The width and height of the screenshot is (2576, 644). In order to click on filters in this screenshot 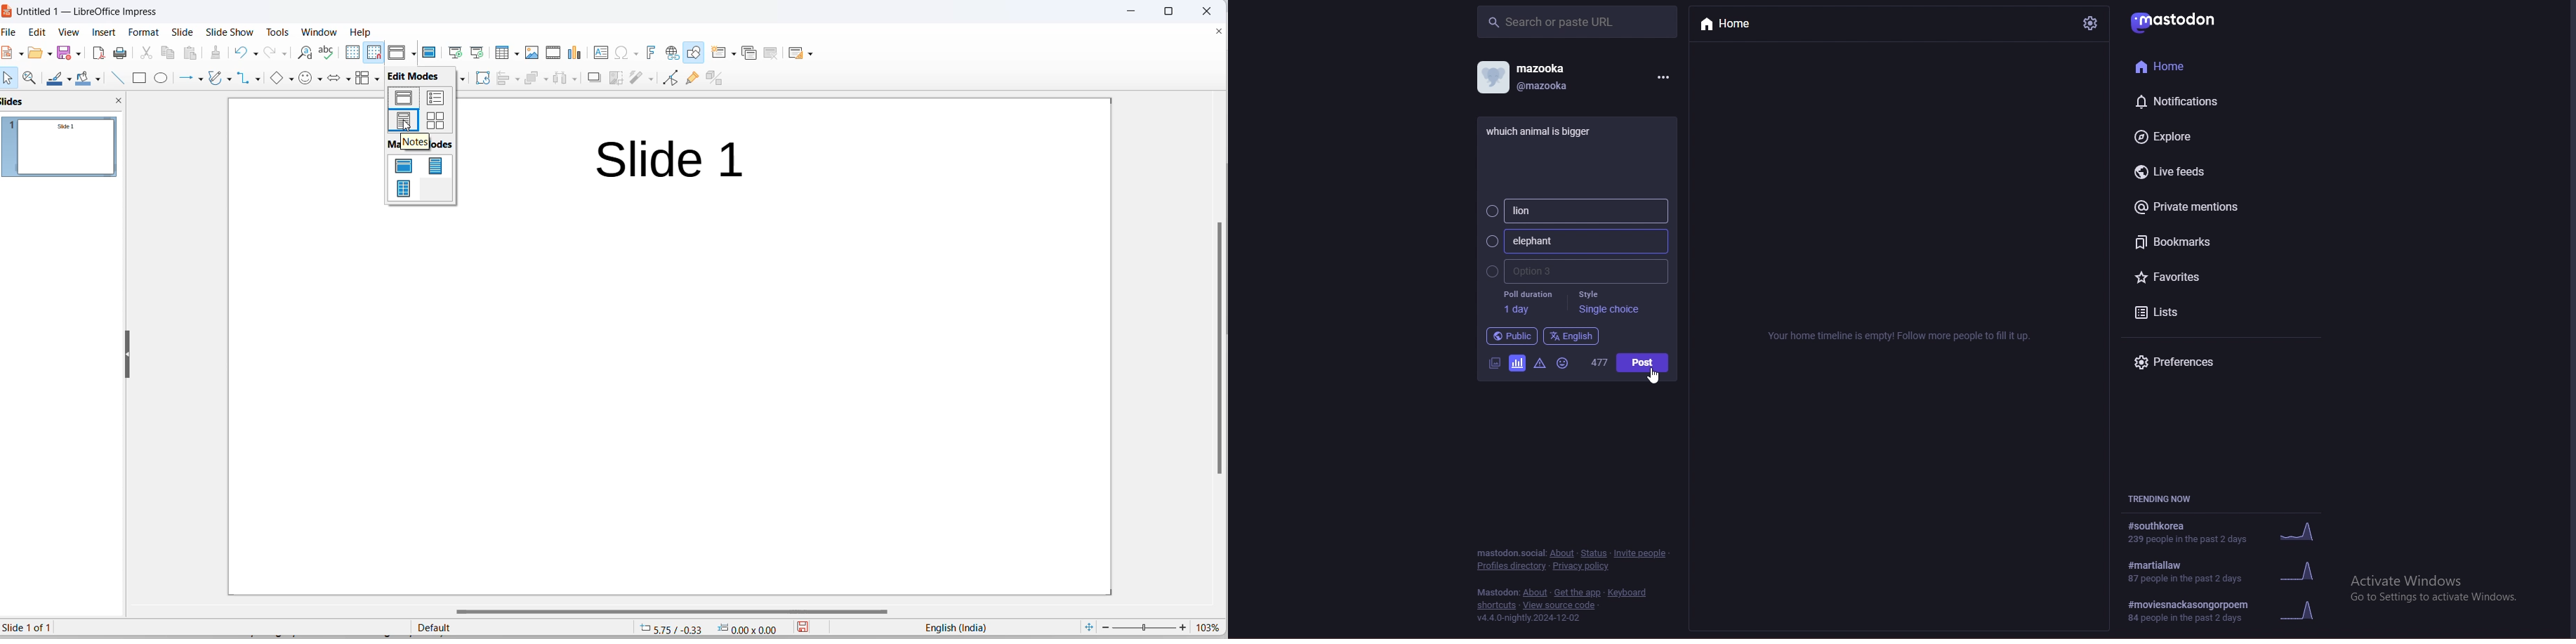, I will do `click(634, 79)`.